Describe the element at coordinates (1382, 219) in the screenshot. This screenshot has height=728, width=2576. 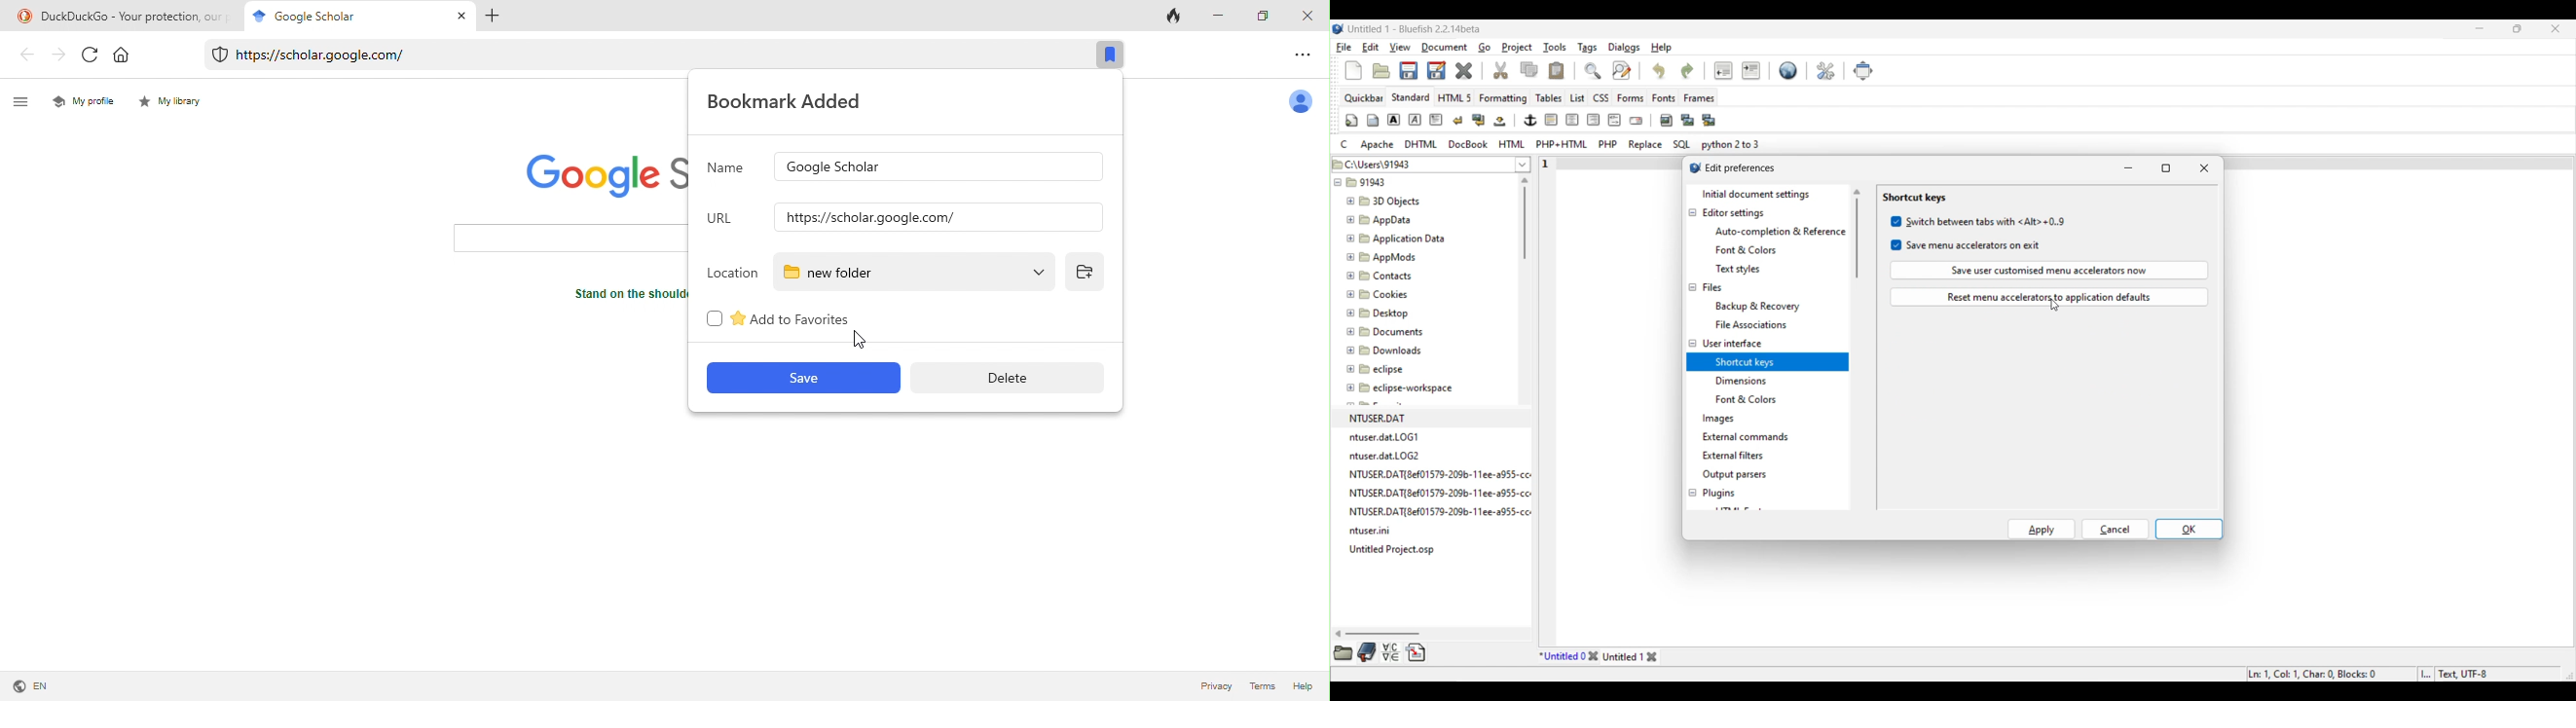
I see `AppData` at that location.